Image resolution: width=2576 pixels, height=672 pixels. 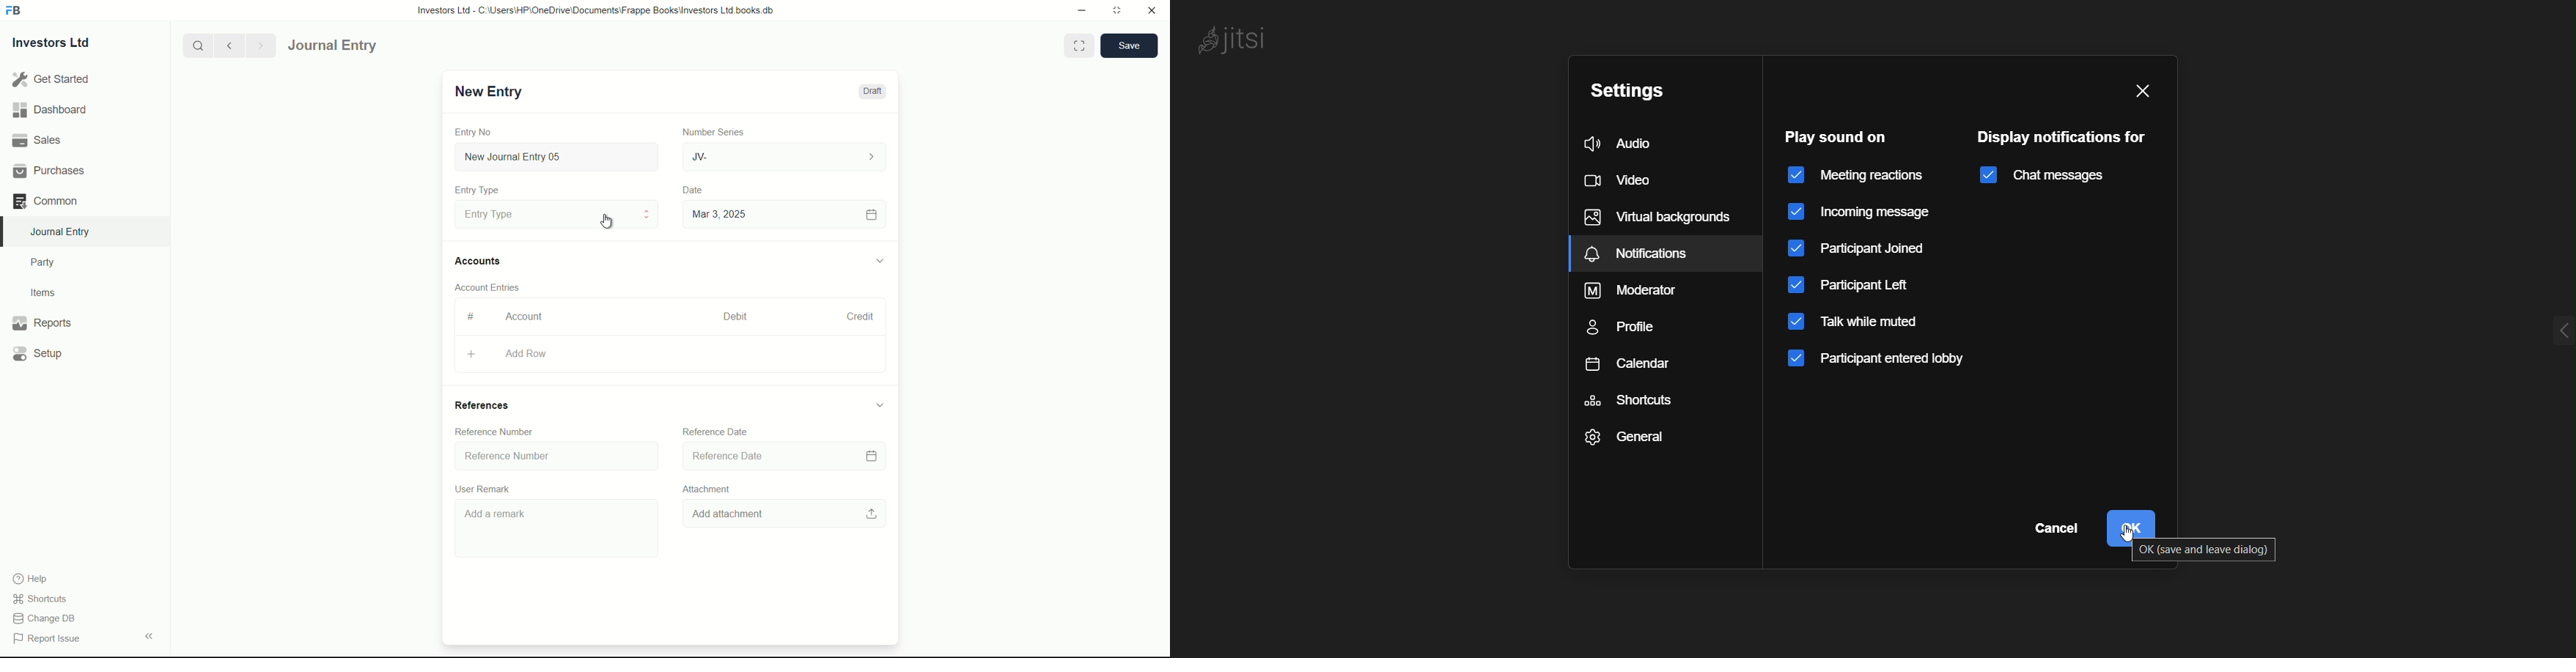 What do you see at coordinates (879, 259) in the screenshot?
I see `expand/collapse` at bounding box center [879, 259].